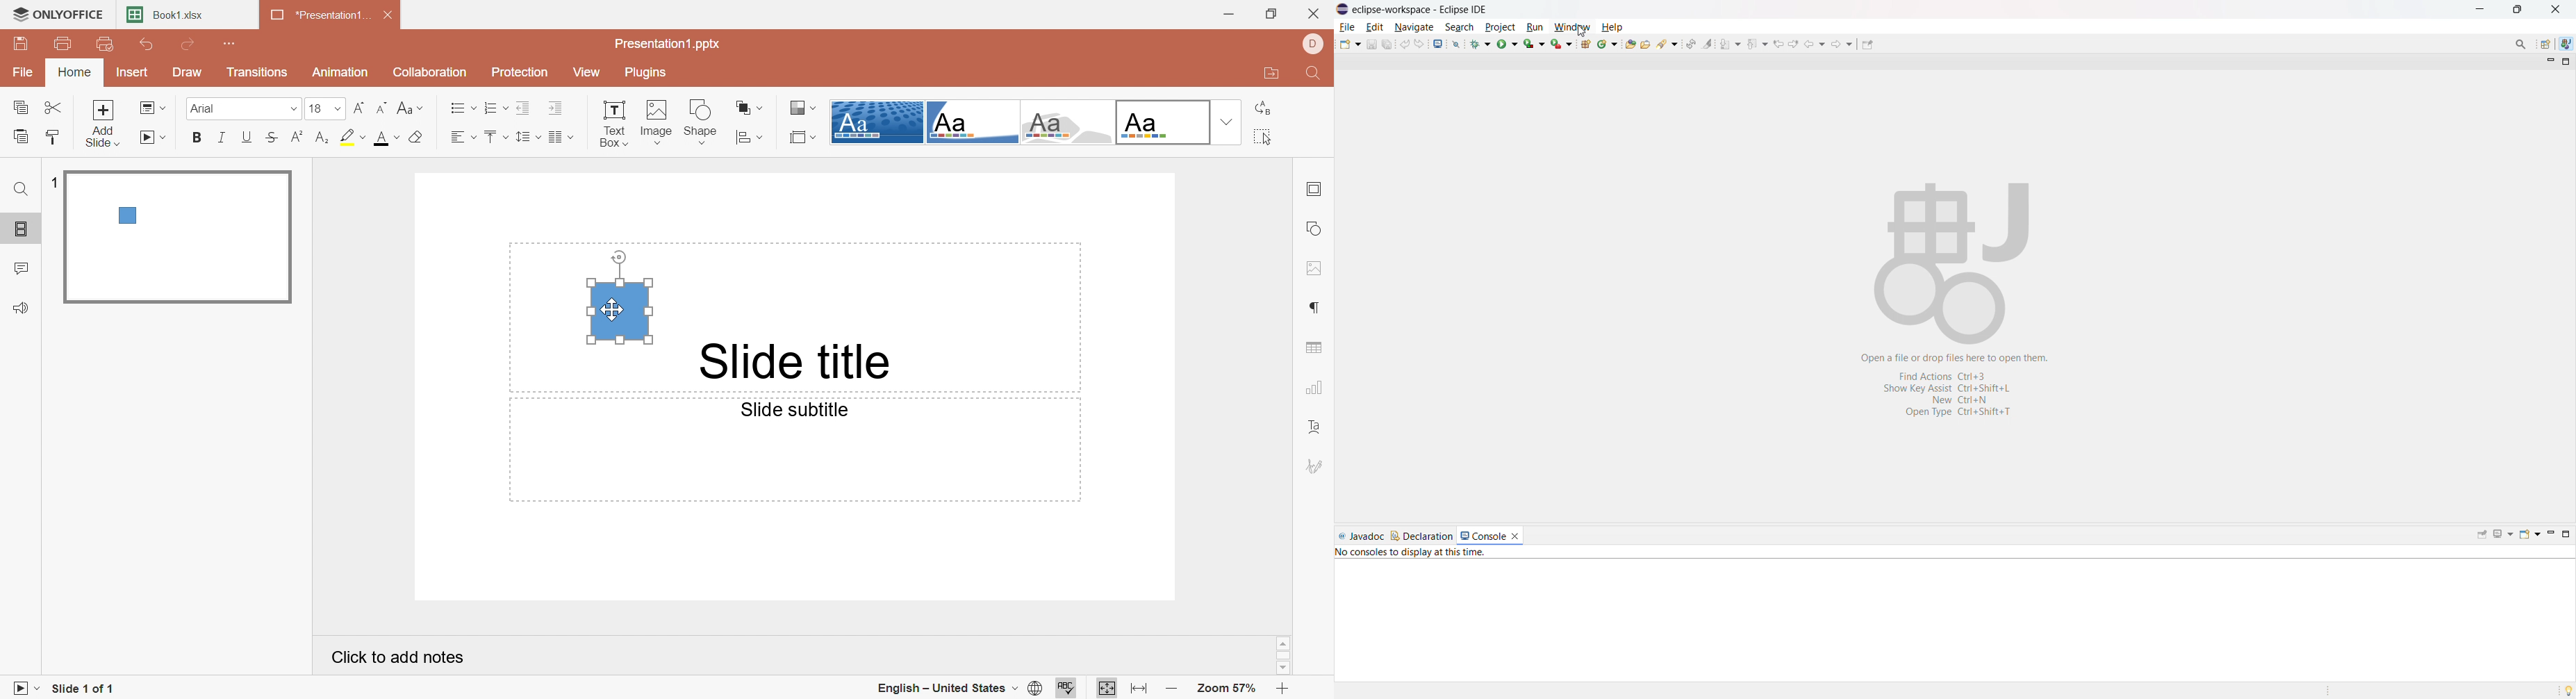  What do you see at coordinates (1535, 43) in the screenshot?
I see `coverage` at bounding box center [1535, 43].